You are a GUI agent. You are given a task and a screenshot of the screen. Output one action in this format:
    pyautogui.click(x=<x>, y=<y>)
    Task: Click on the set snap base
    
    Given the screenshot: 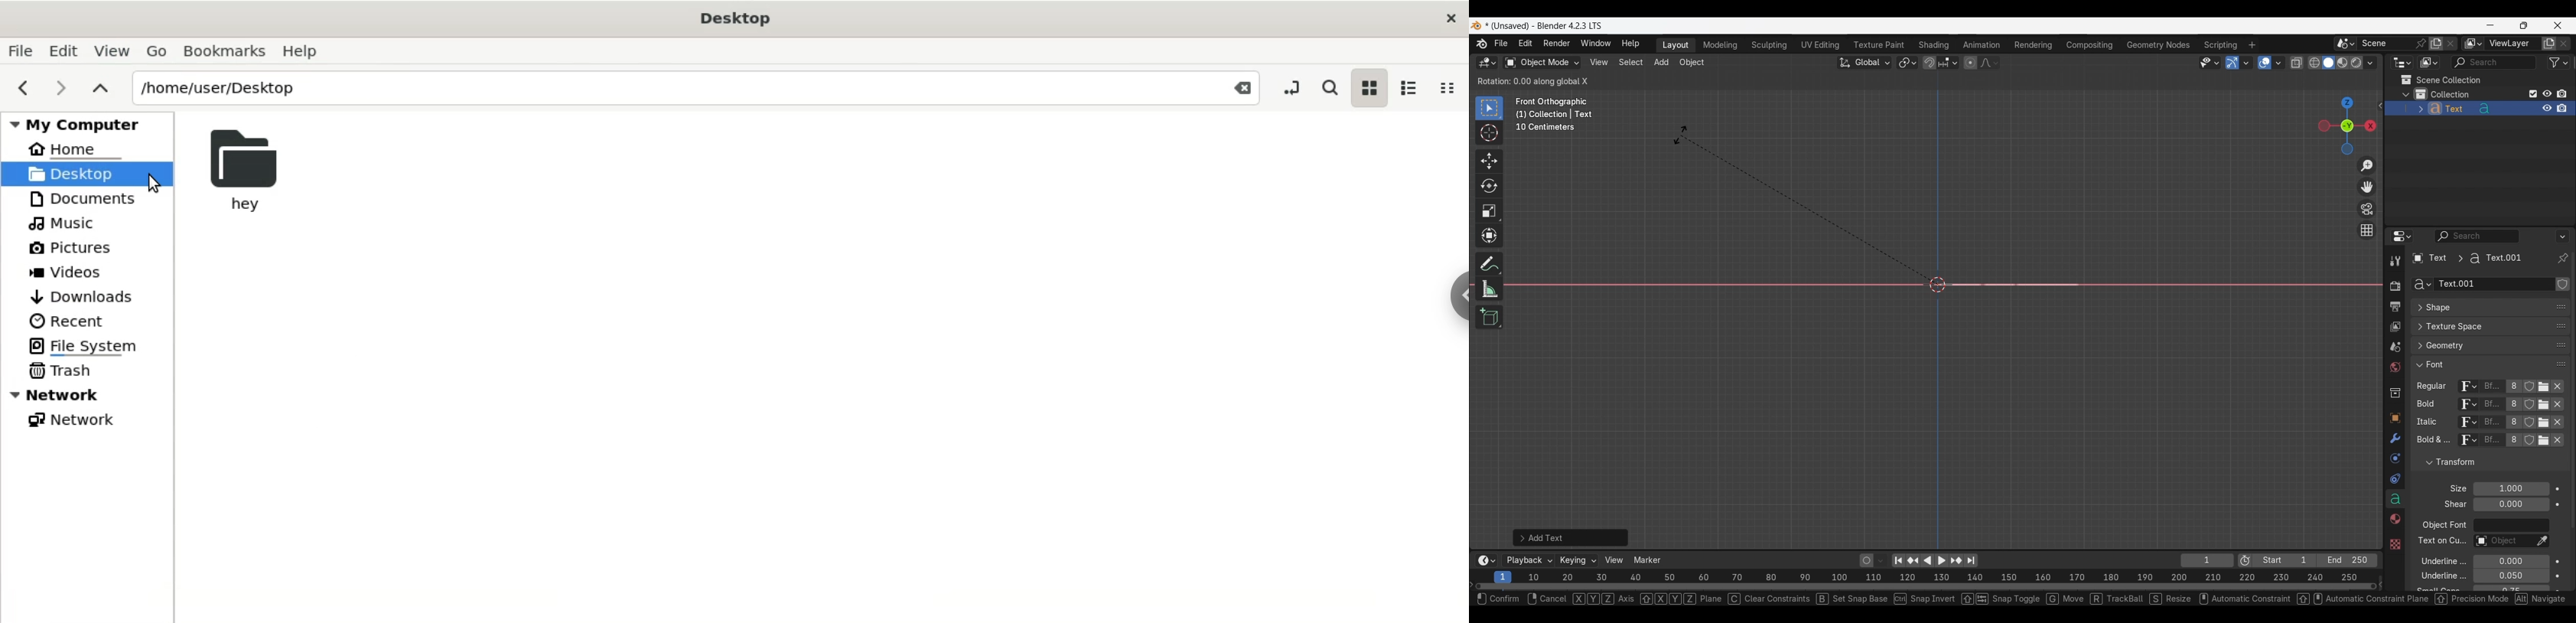 What is the action you would take?
    pyautogui.click(x=1852, y=601)
    